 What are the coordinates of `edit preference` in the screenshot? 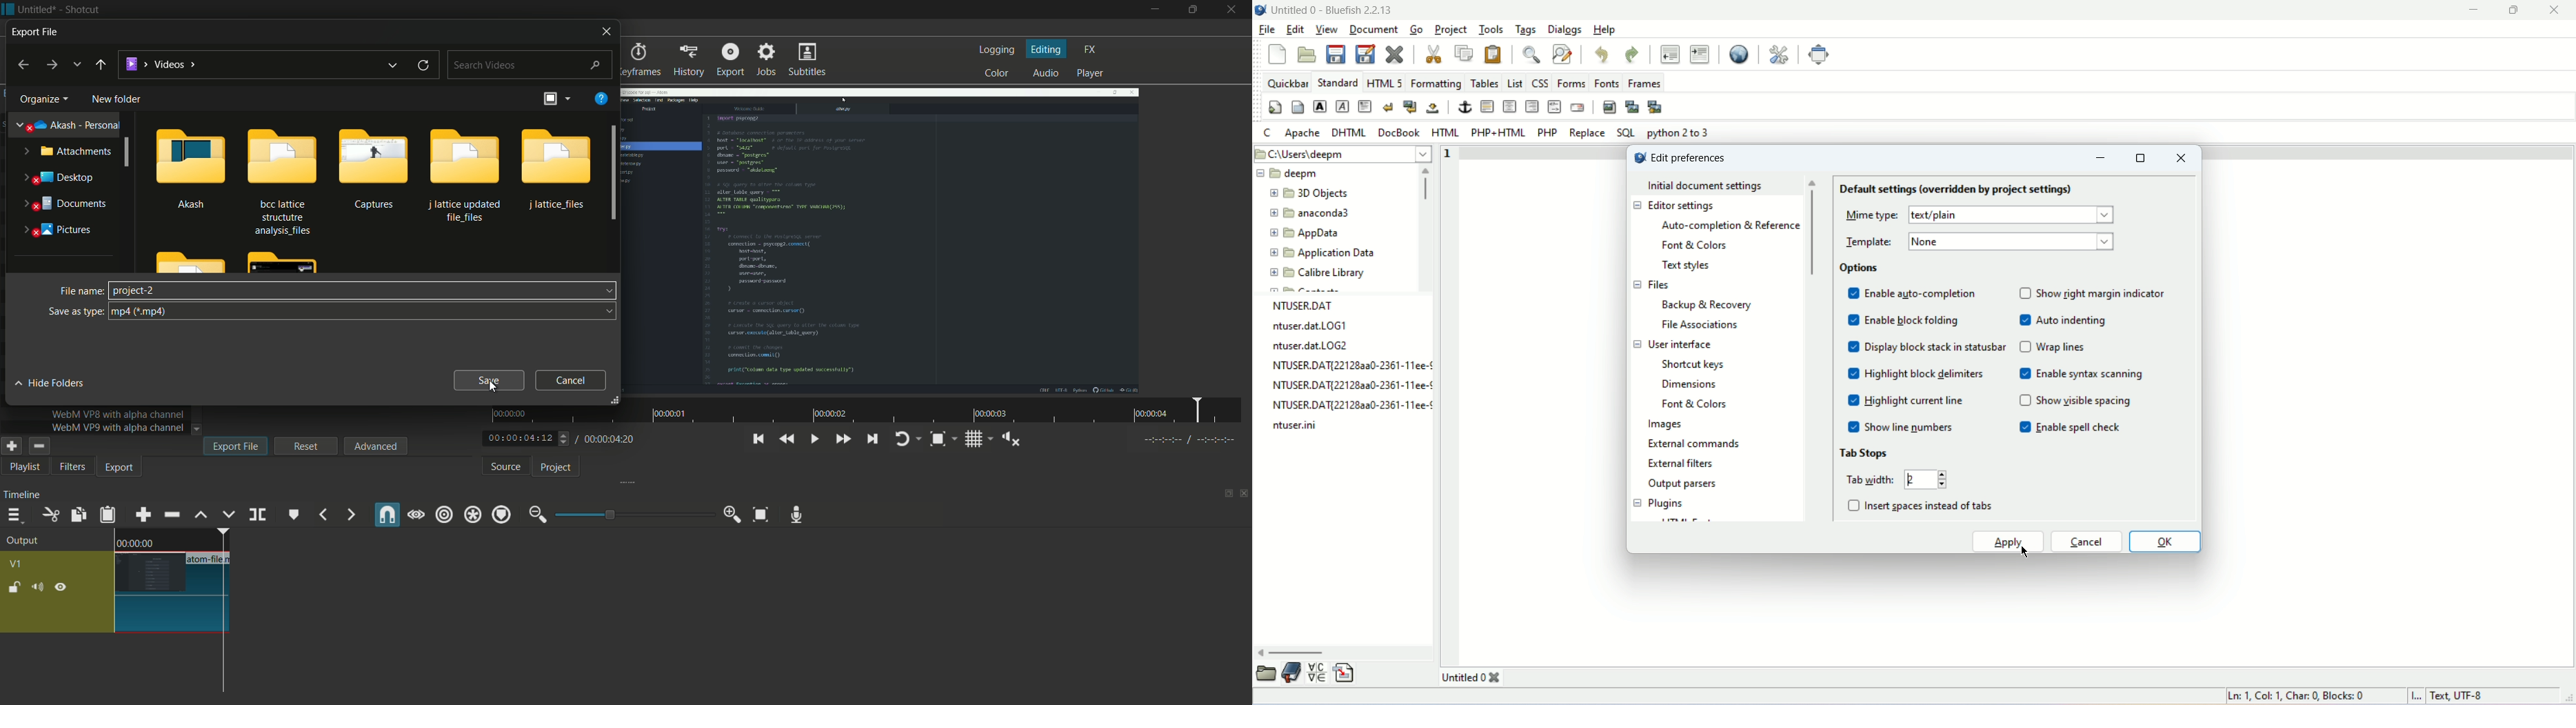 It's located at (1690, 160).